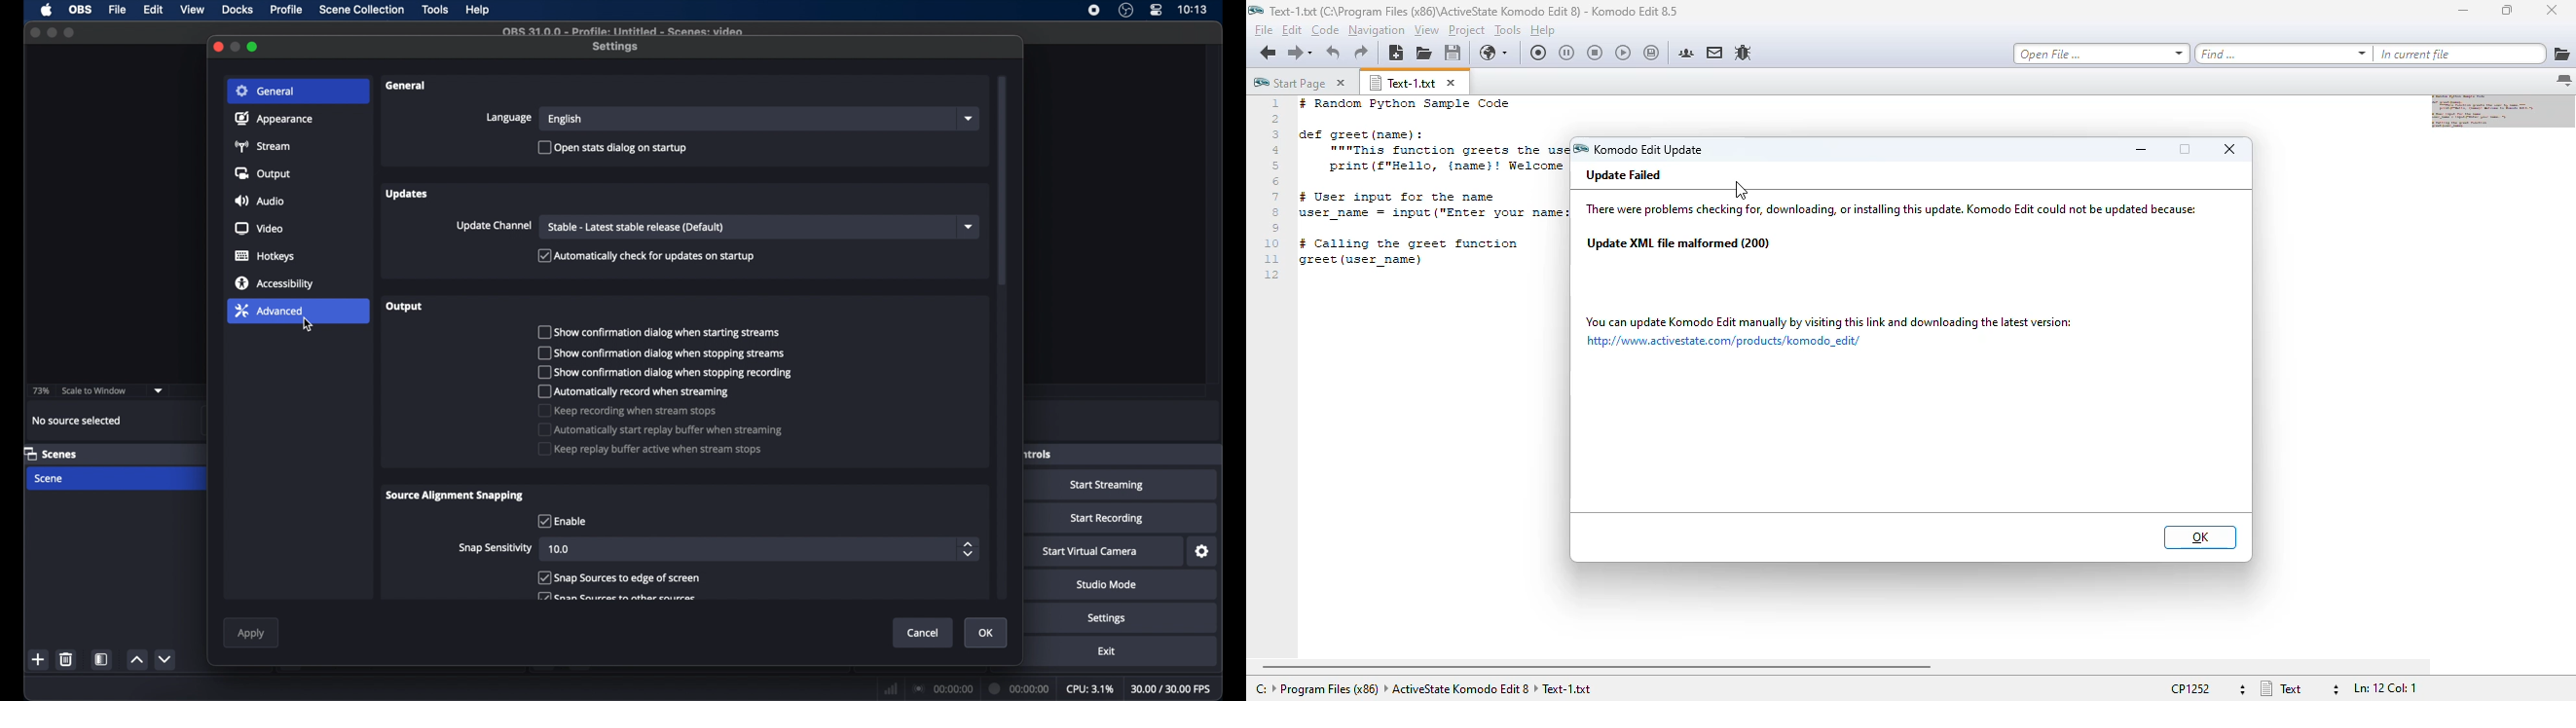 This screenshot has height=728, width=2576. Describe the element at coordinates (158, 391) in the screenshot. I see `dropdown` at that location.